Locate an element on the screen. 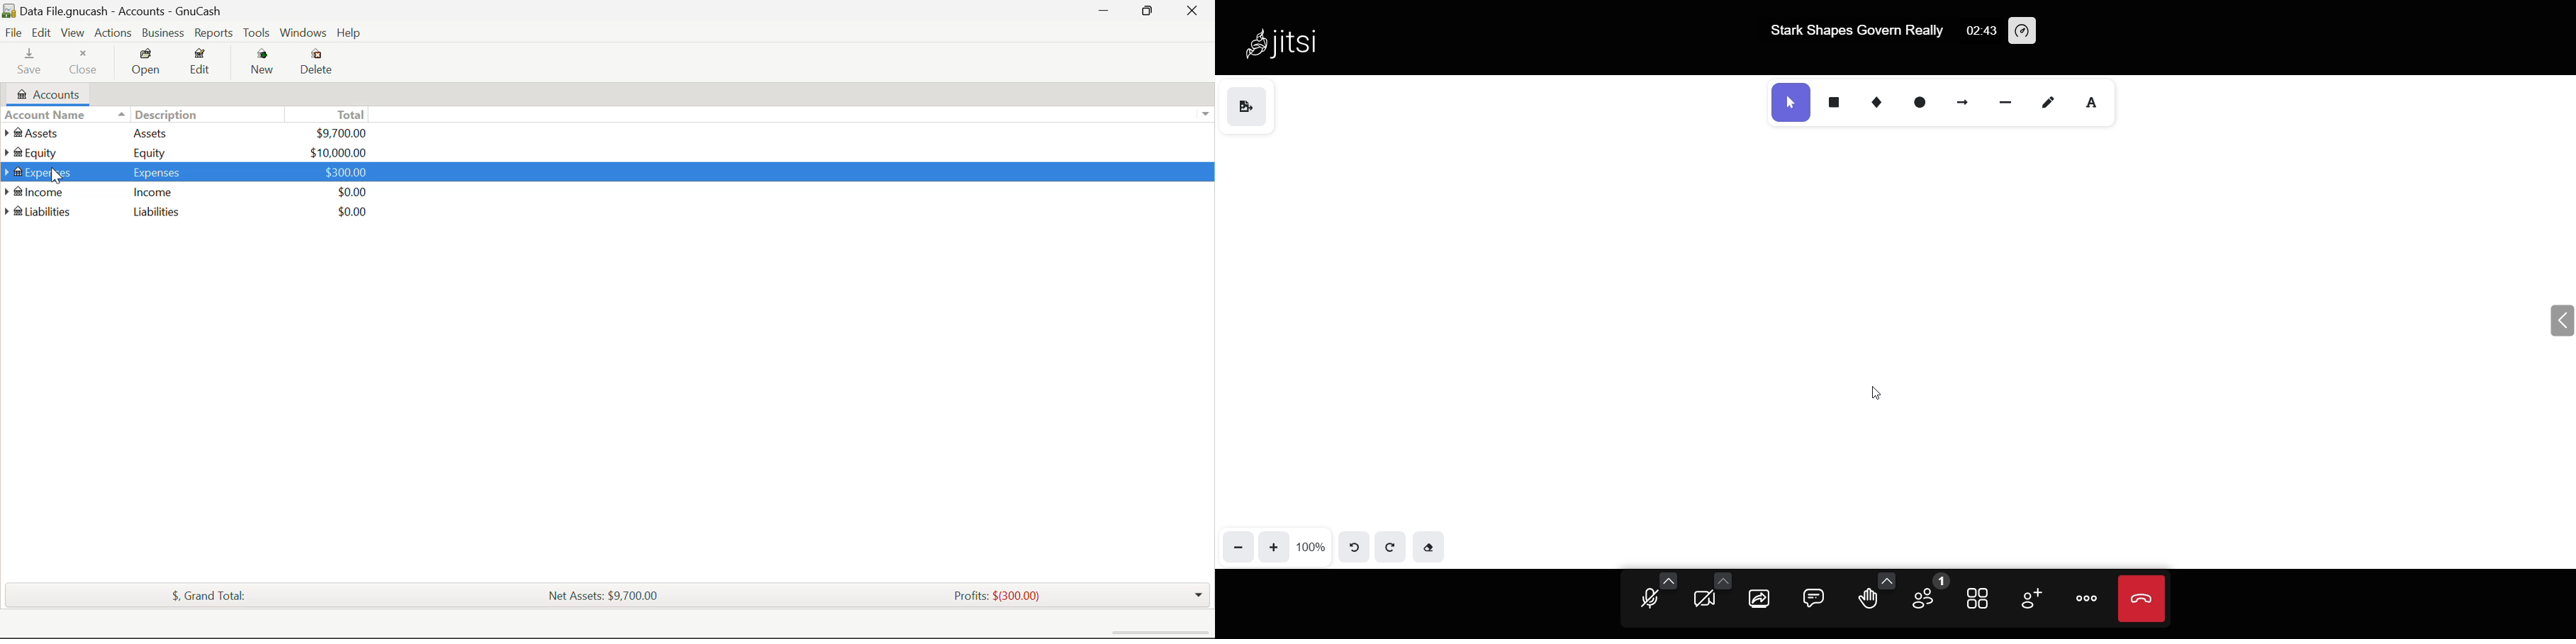  Liabilities Liabilities $0.00 is located at coordinates (186, 212).